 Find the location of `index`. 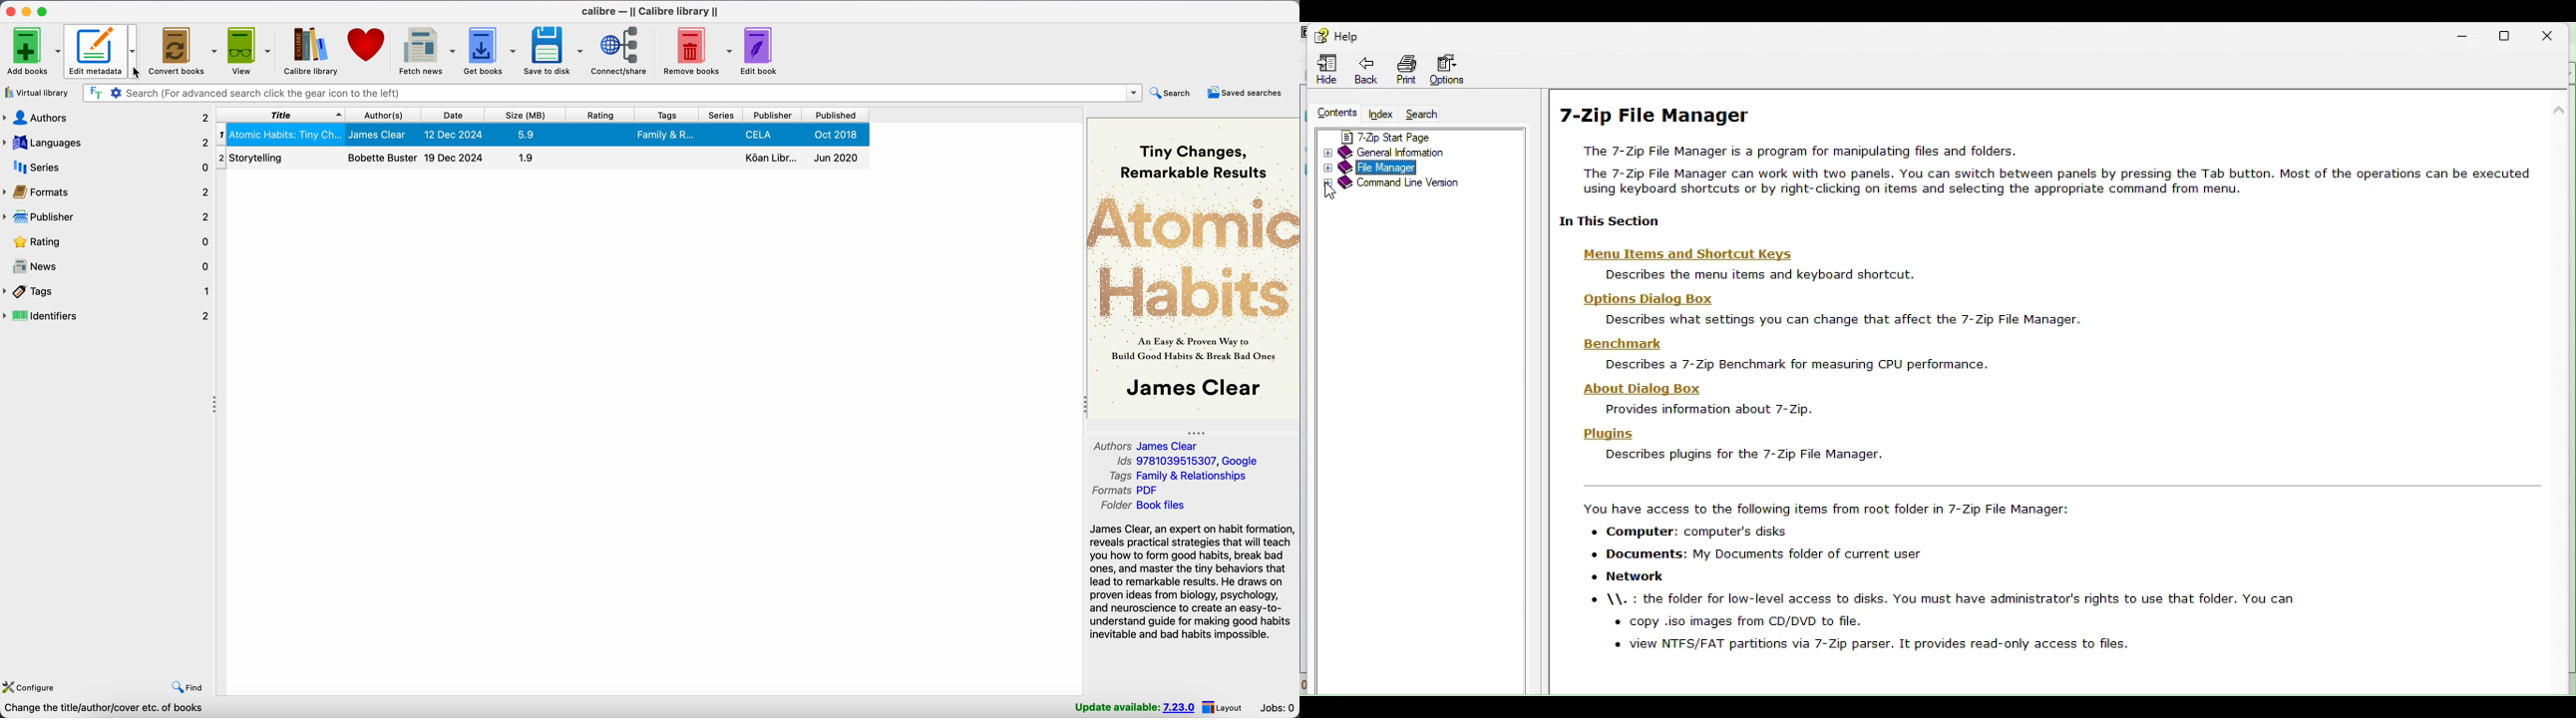

index is located at coordinates (1383, 114).